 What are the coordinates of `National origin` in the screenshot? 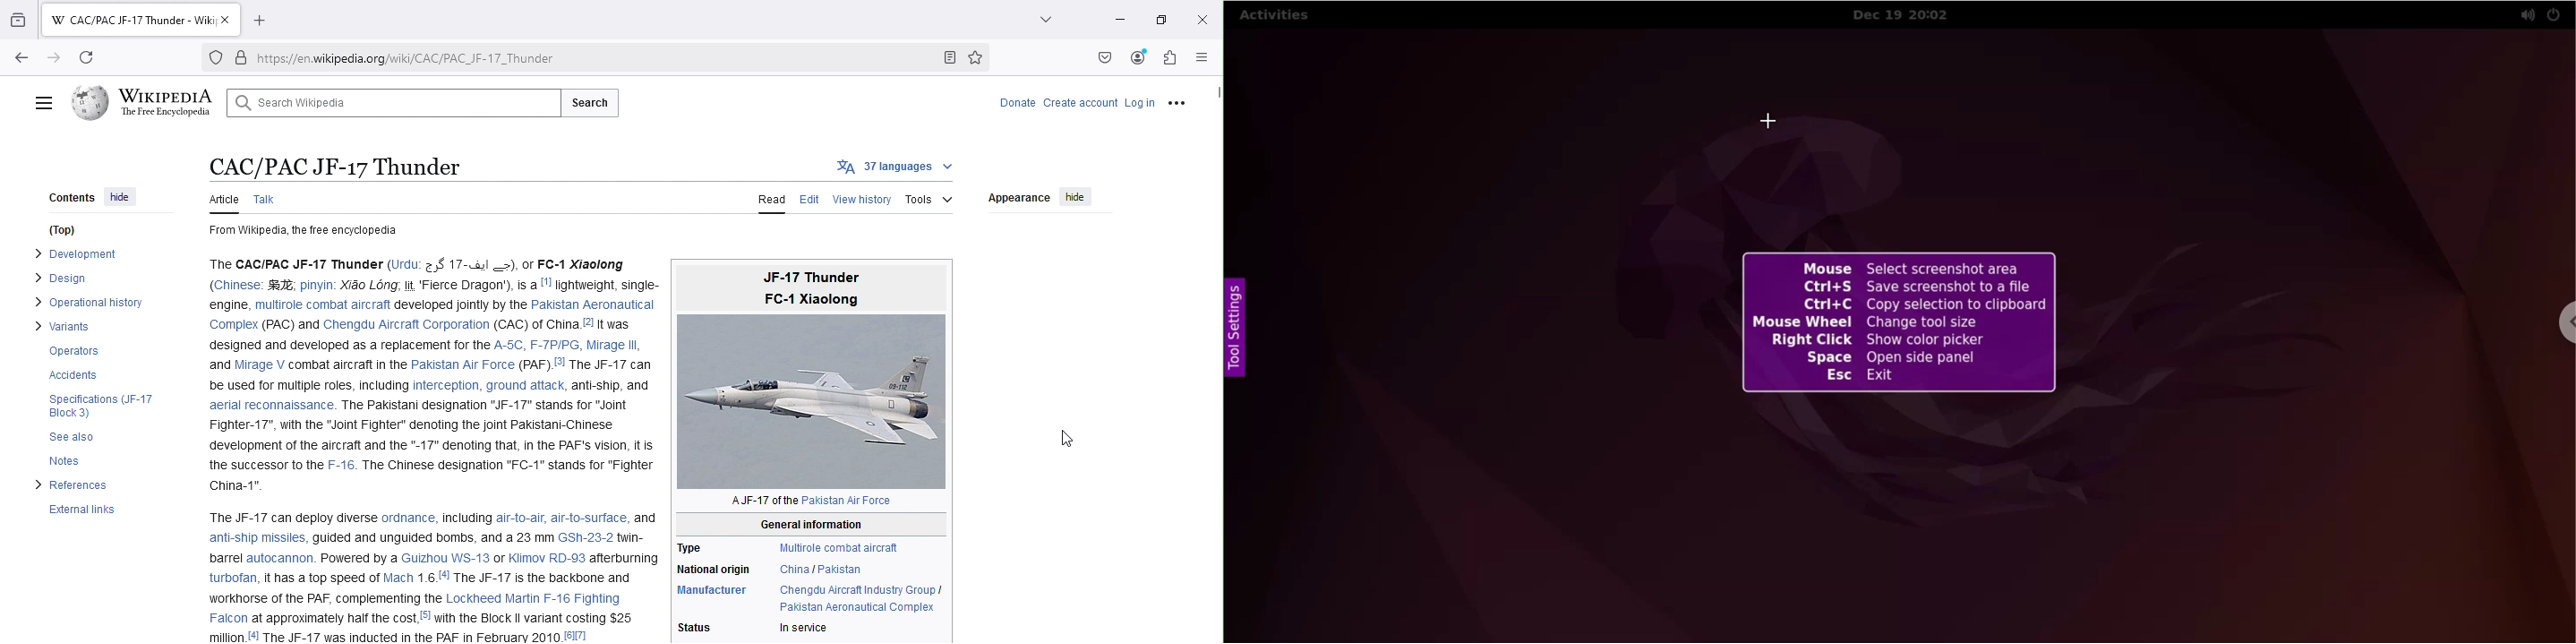 It's located at (714, 568).